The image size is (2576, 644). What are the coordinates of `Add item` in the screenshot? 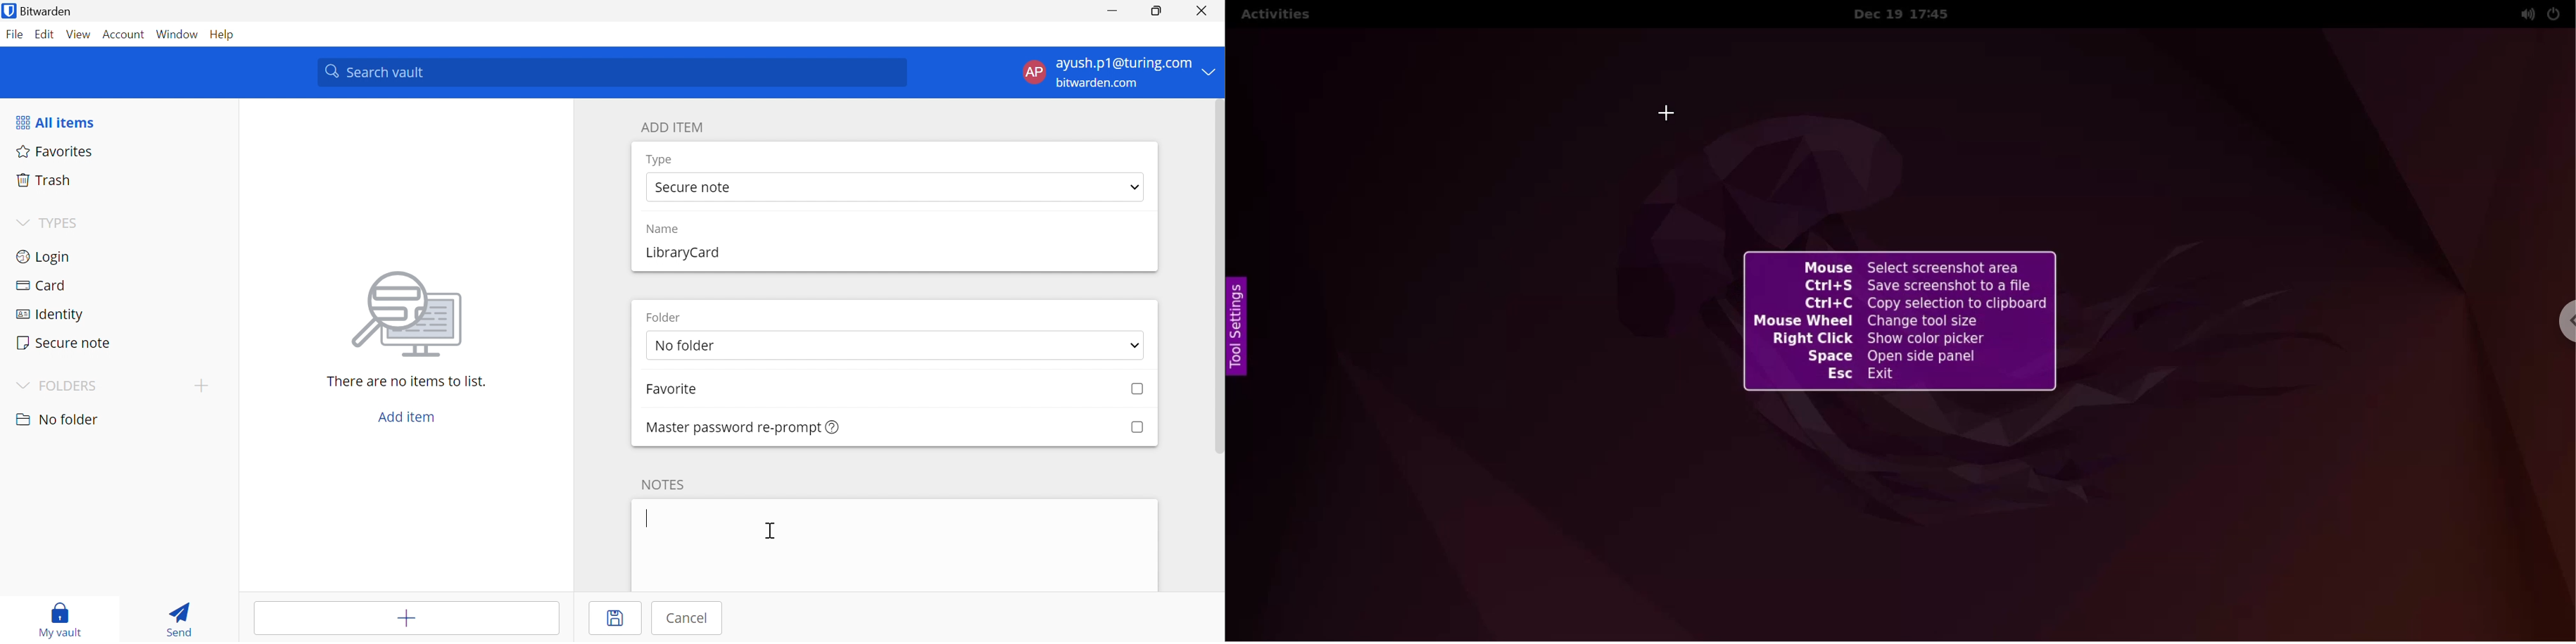 It's located at (407, 419).